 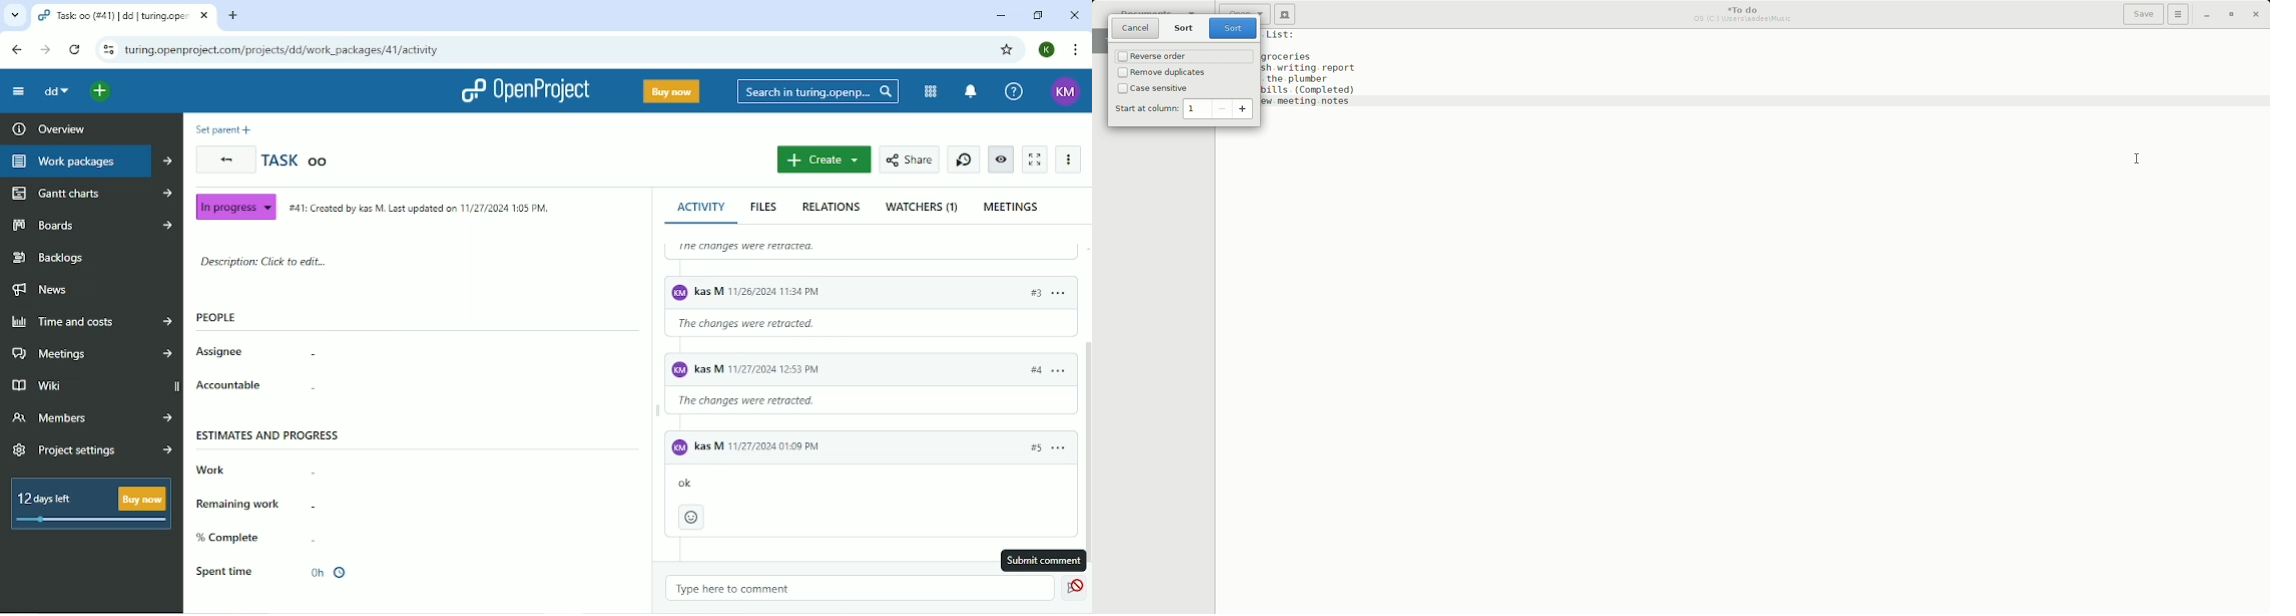 What do you see at coordinates (921, 208) in the screenshot?
I see `Watchers (1)` at bounding box center [921, 208].